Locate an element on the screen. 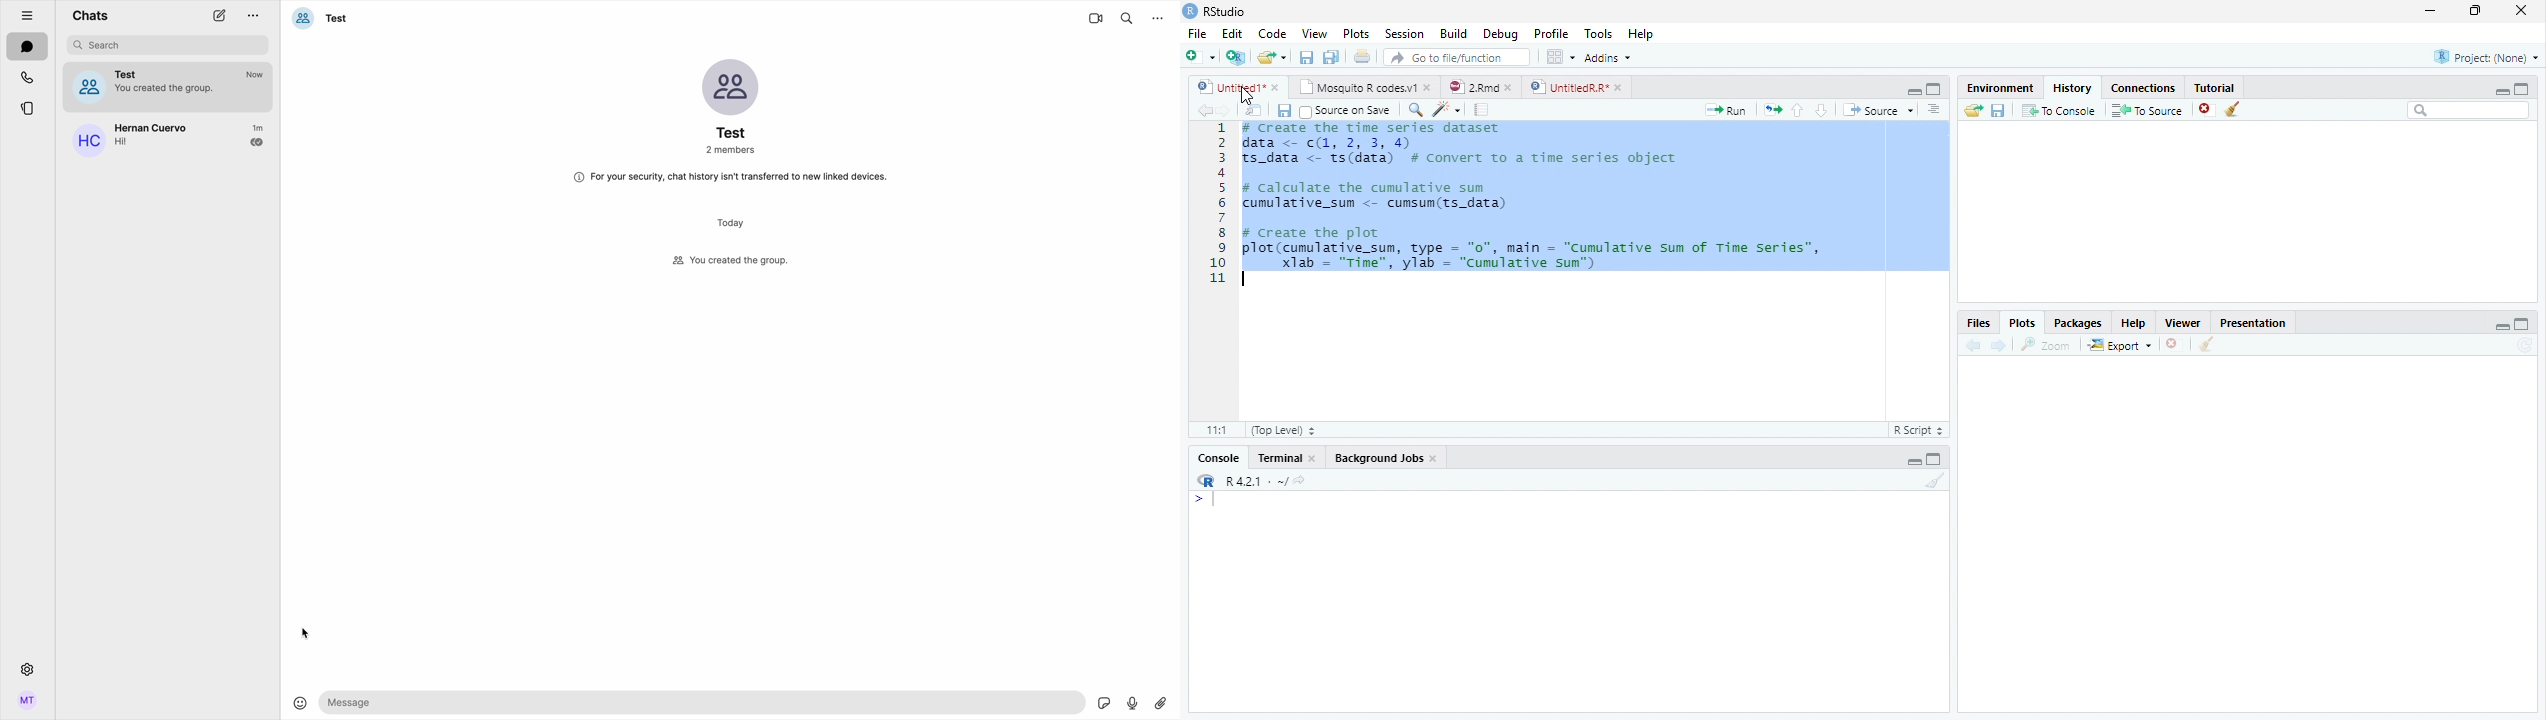 The width and height of the screenshot is (2548, 728). Debug is located at coordinates (1504, 35).